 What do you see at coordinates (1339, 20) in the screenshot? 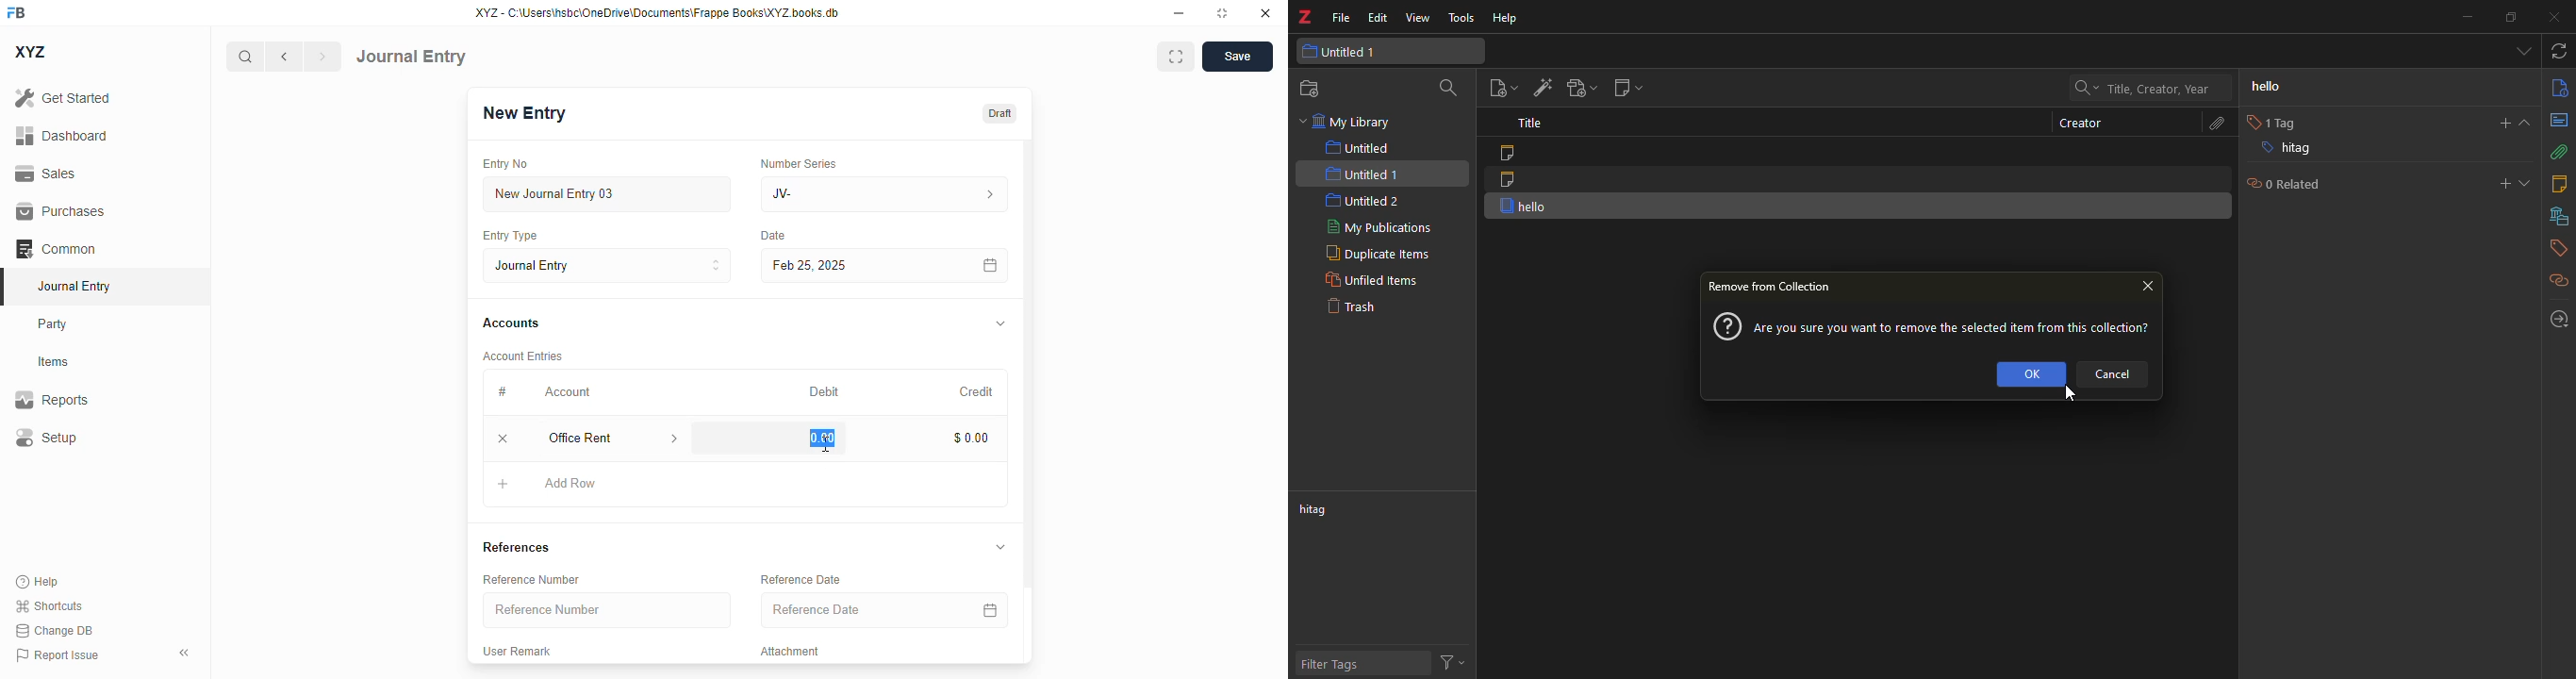
I see `file` at bounding box center [1339, 20].